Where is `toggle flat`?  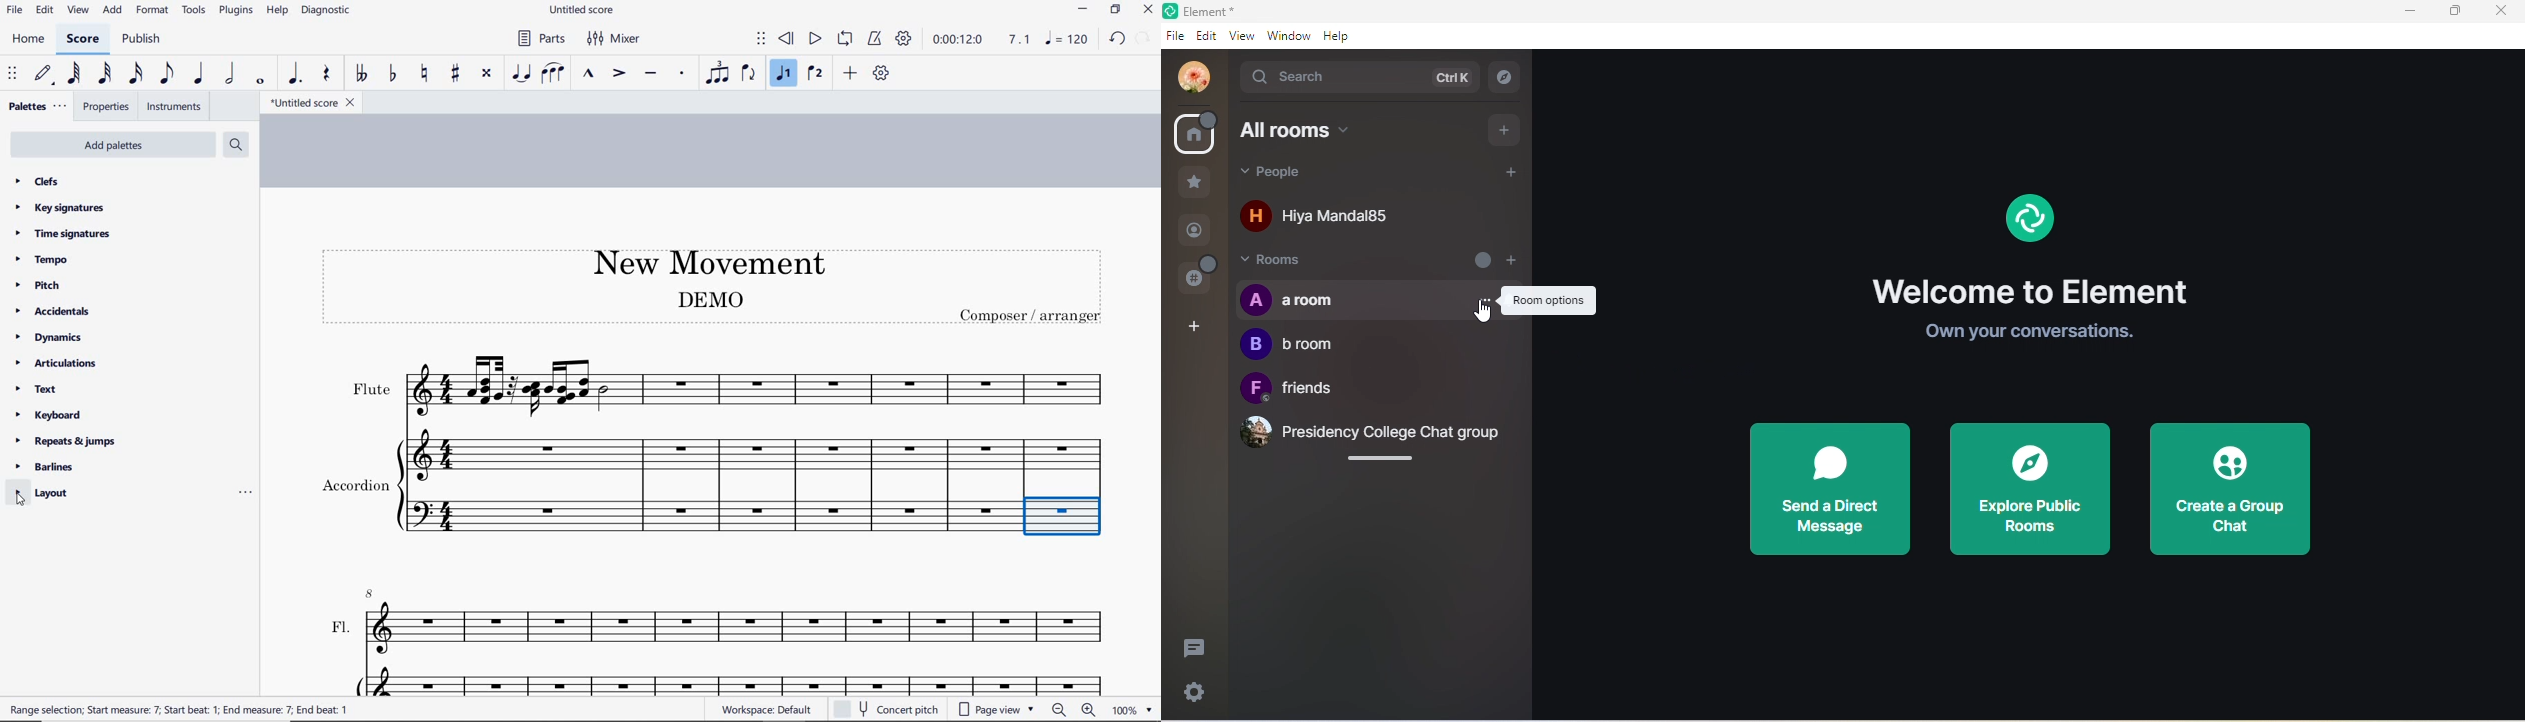 toggle flat is located at coordinates (391, 74).